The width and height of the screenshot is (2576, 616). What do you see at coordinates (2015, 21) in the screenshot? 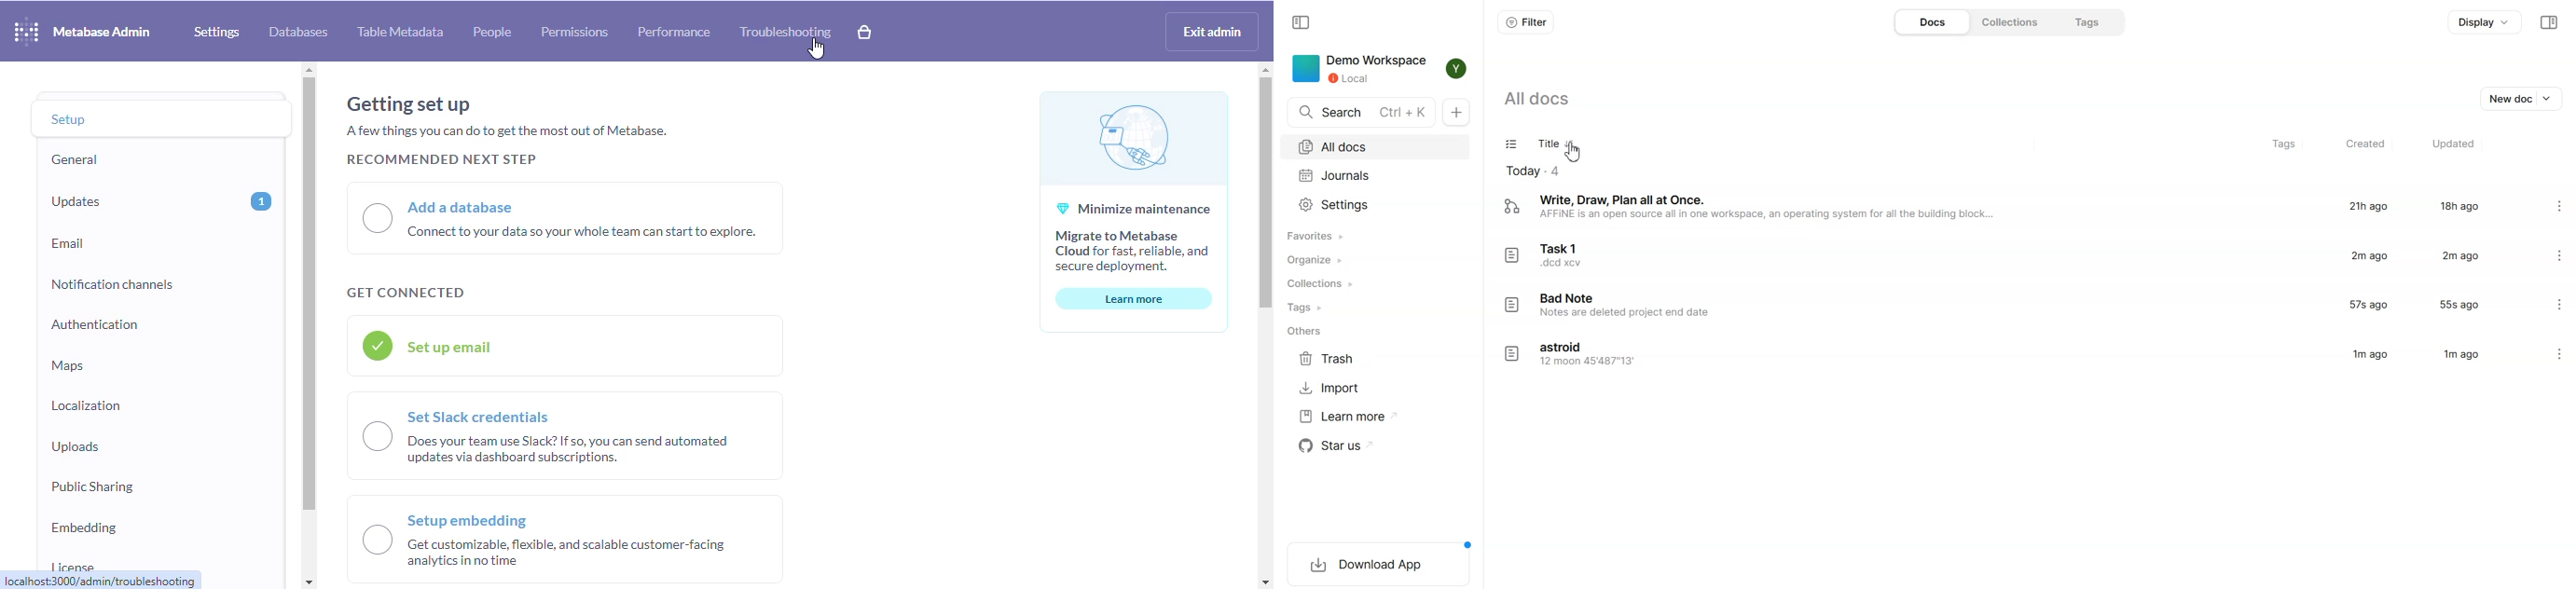
I see `Collections` at bounding box center [2015, 21].